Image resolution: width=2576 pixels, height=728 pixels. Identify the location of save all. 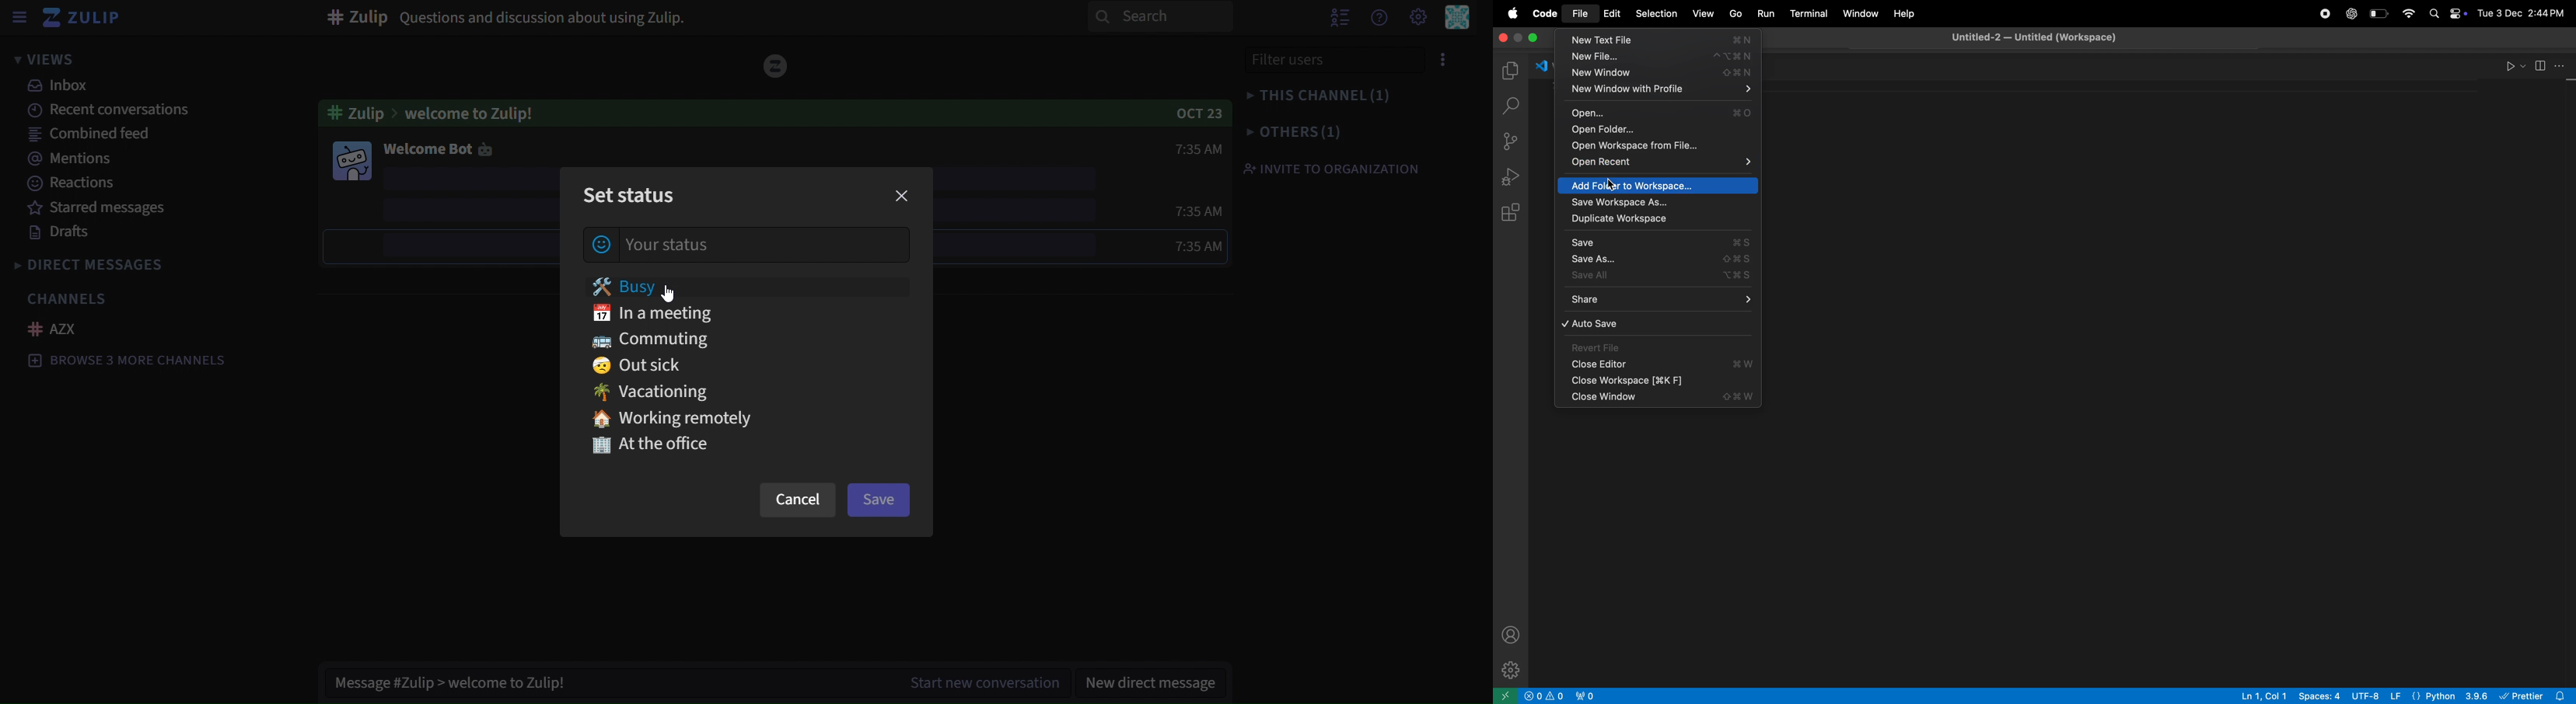
(1661, 274).